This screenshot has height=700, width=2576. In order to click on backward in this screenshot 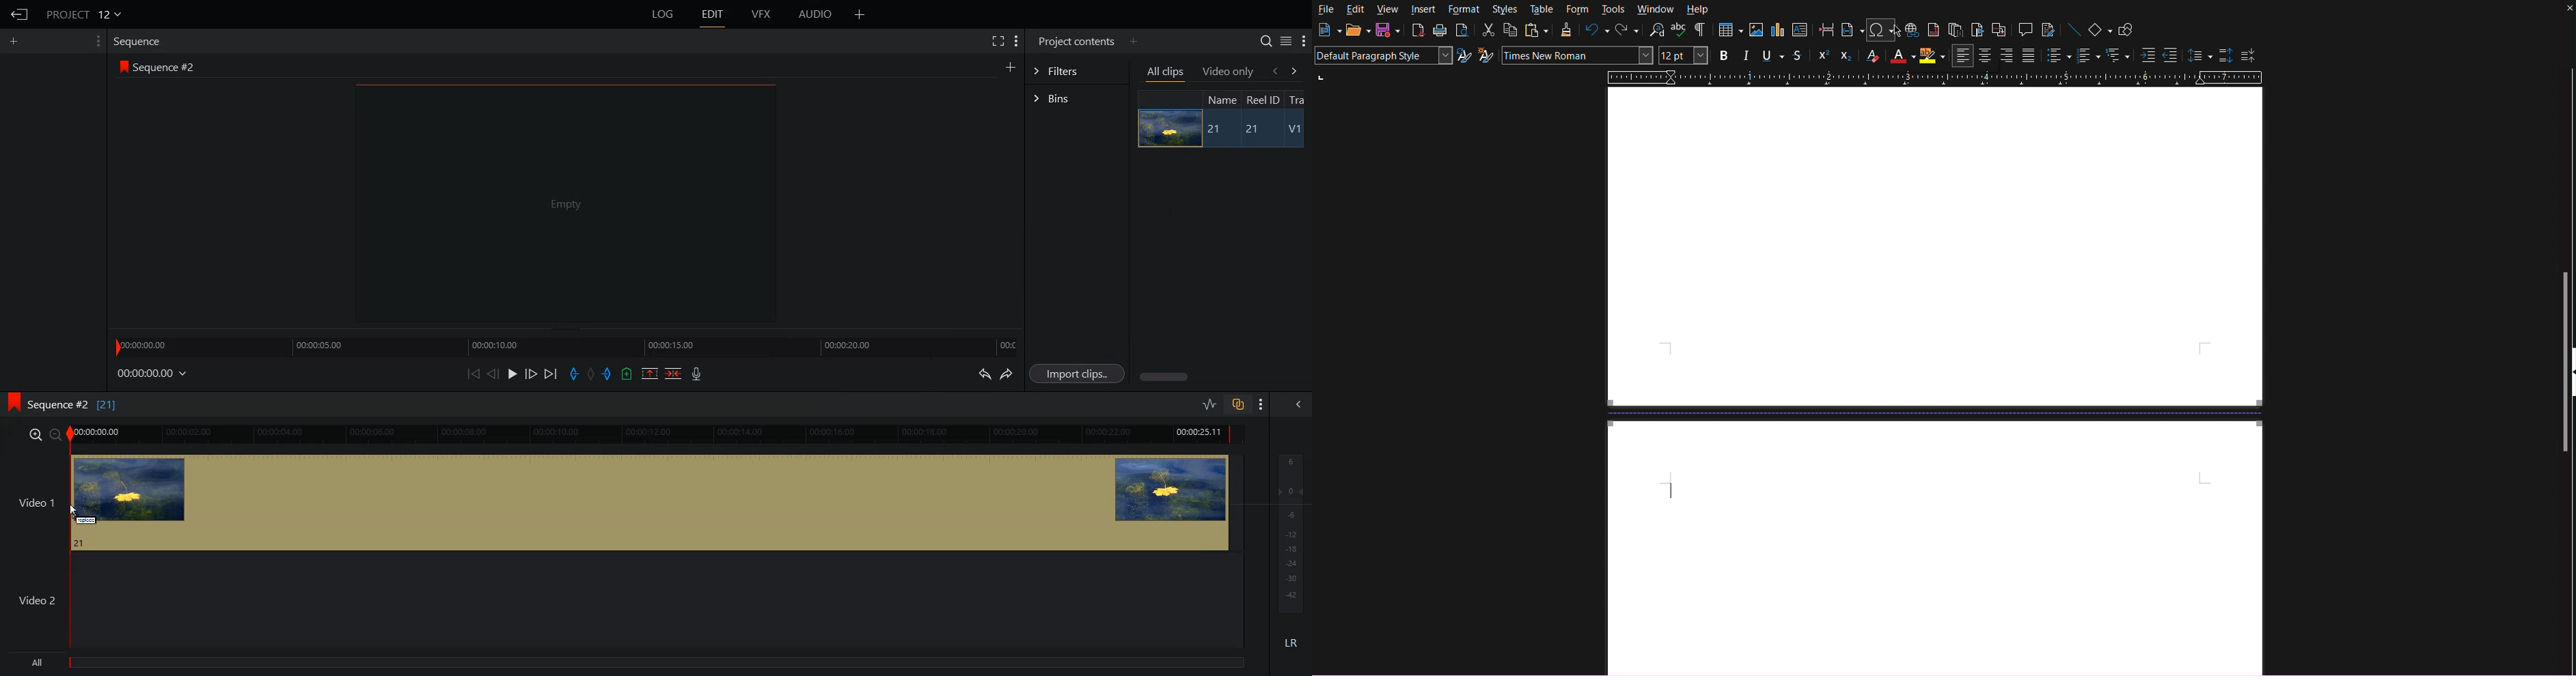, I will do `click(1274, 70)`.